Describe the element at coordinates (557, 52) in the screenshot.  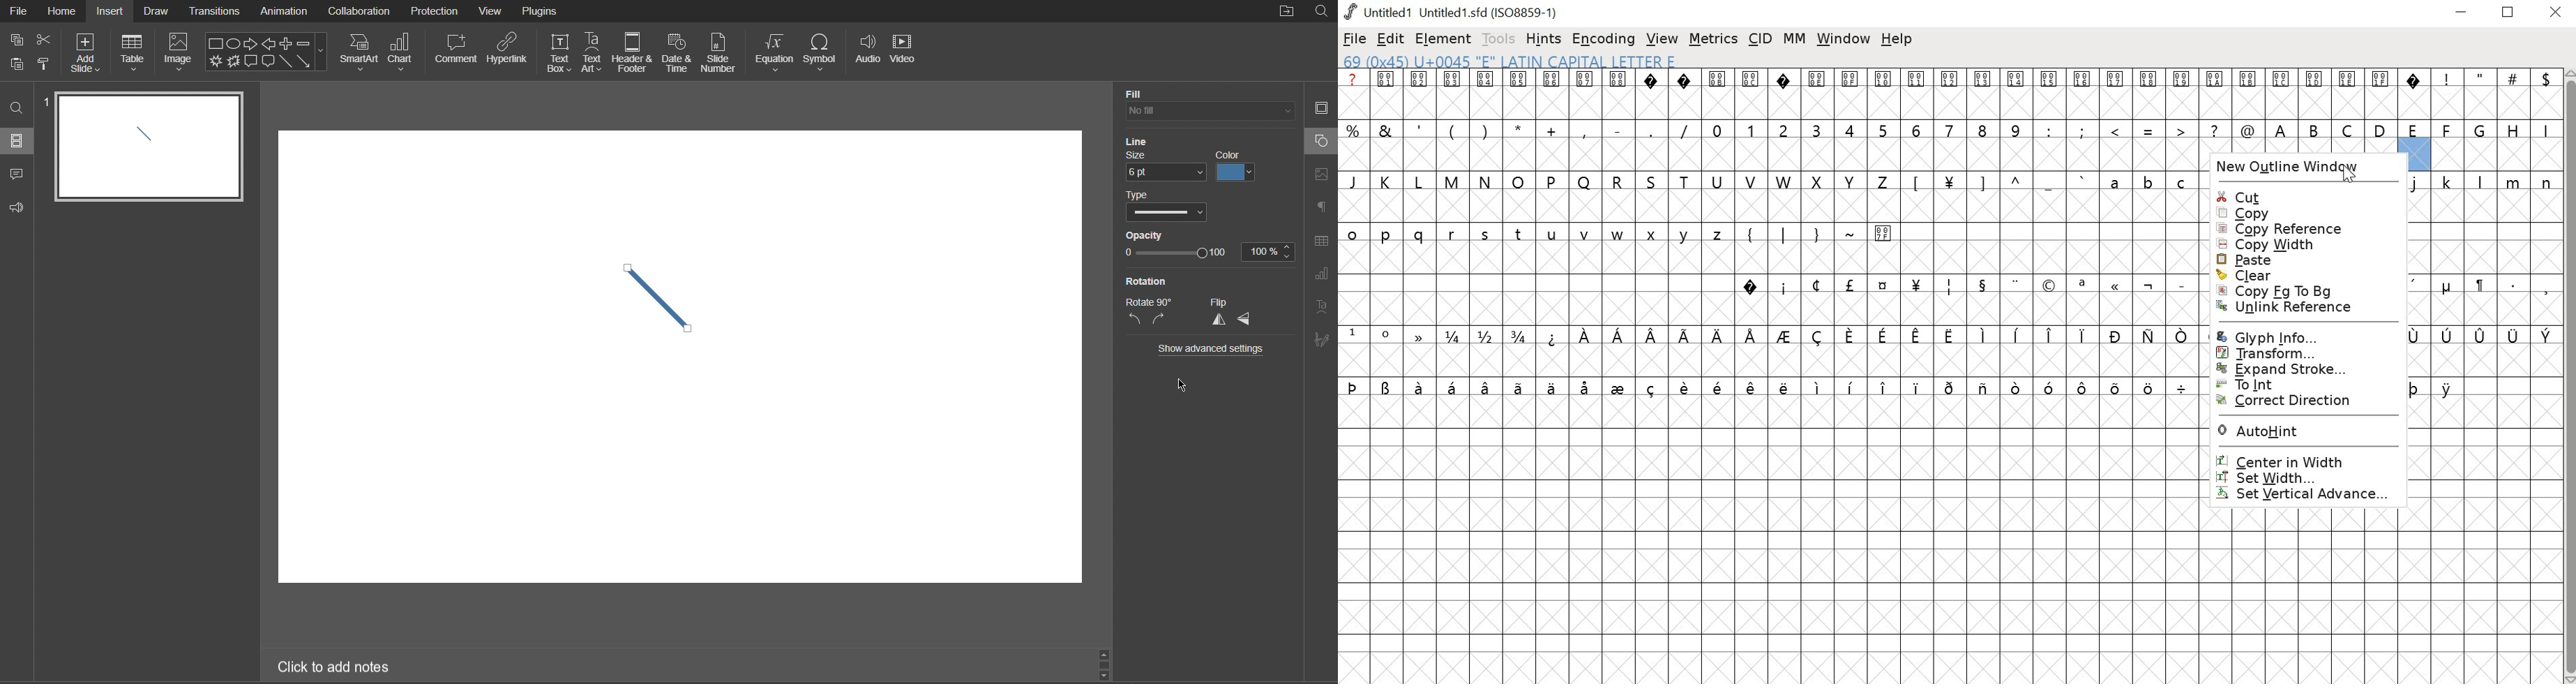
I see `Text Box` at that location.